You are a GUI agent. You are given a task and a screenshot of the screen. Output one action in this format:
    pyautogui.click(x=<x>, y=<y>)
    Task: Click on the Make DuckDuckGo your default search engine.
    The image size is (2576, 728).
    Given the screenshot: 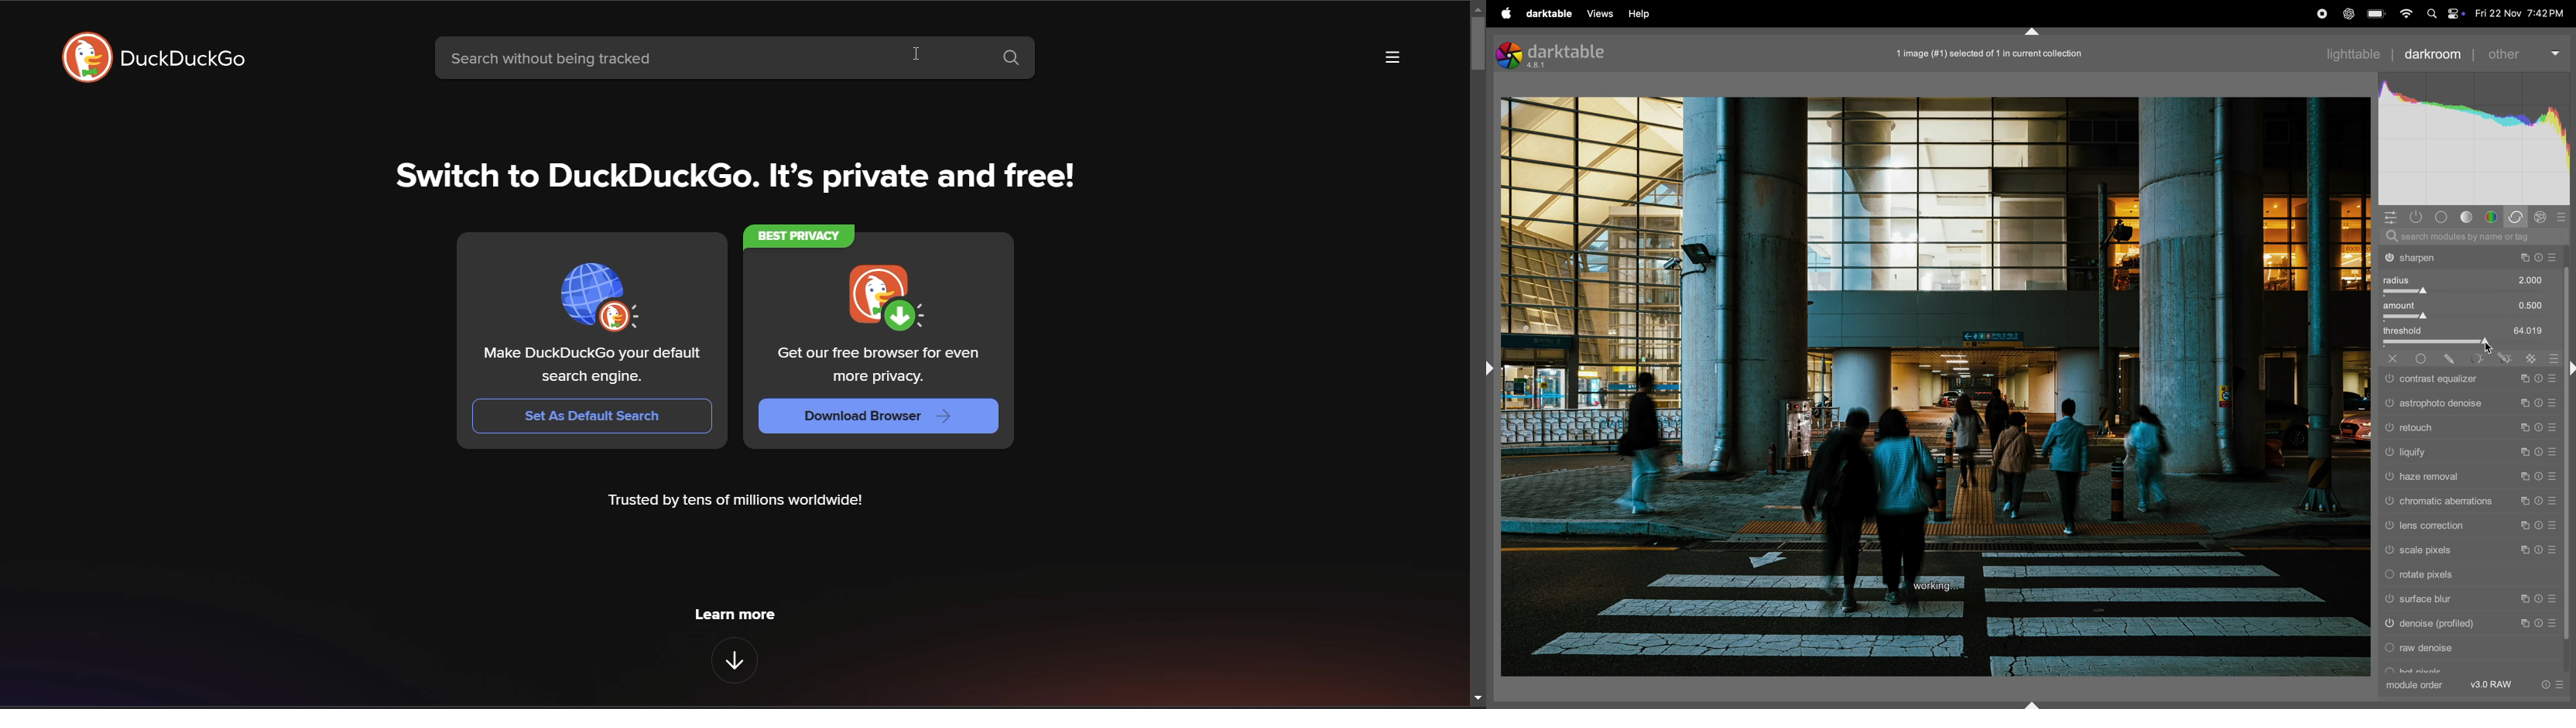 What is the action you would take?
    pyautogui.click(x=589, y=365)
    